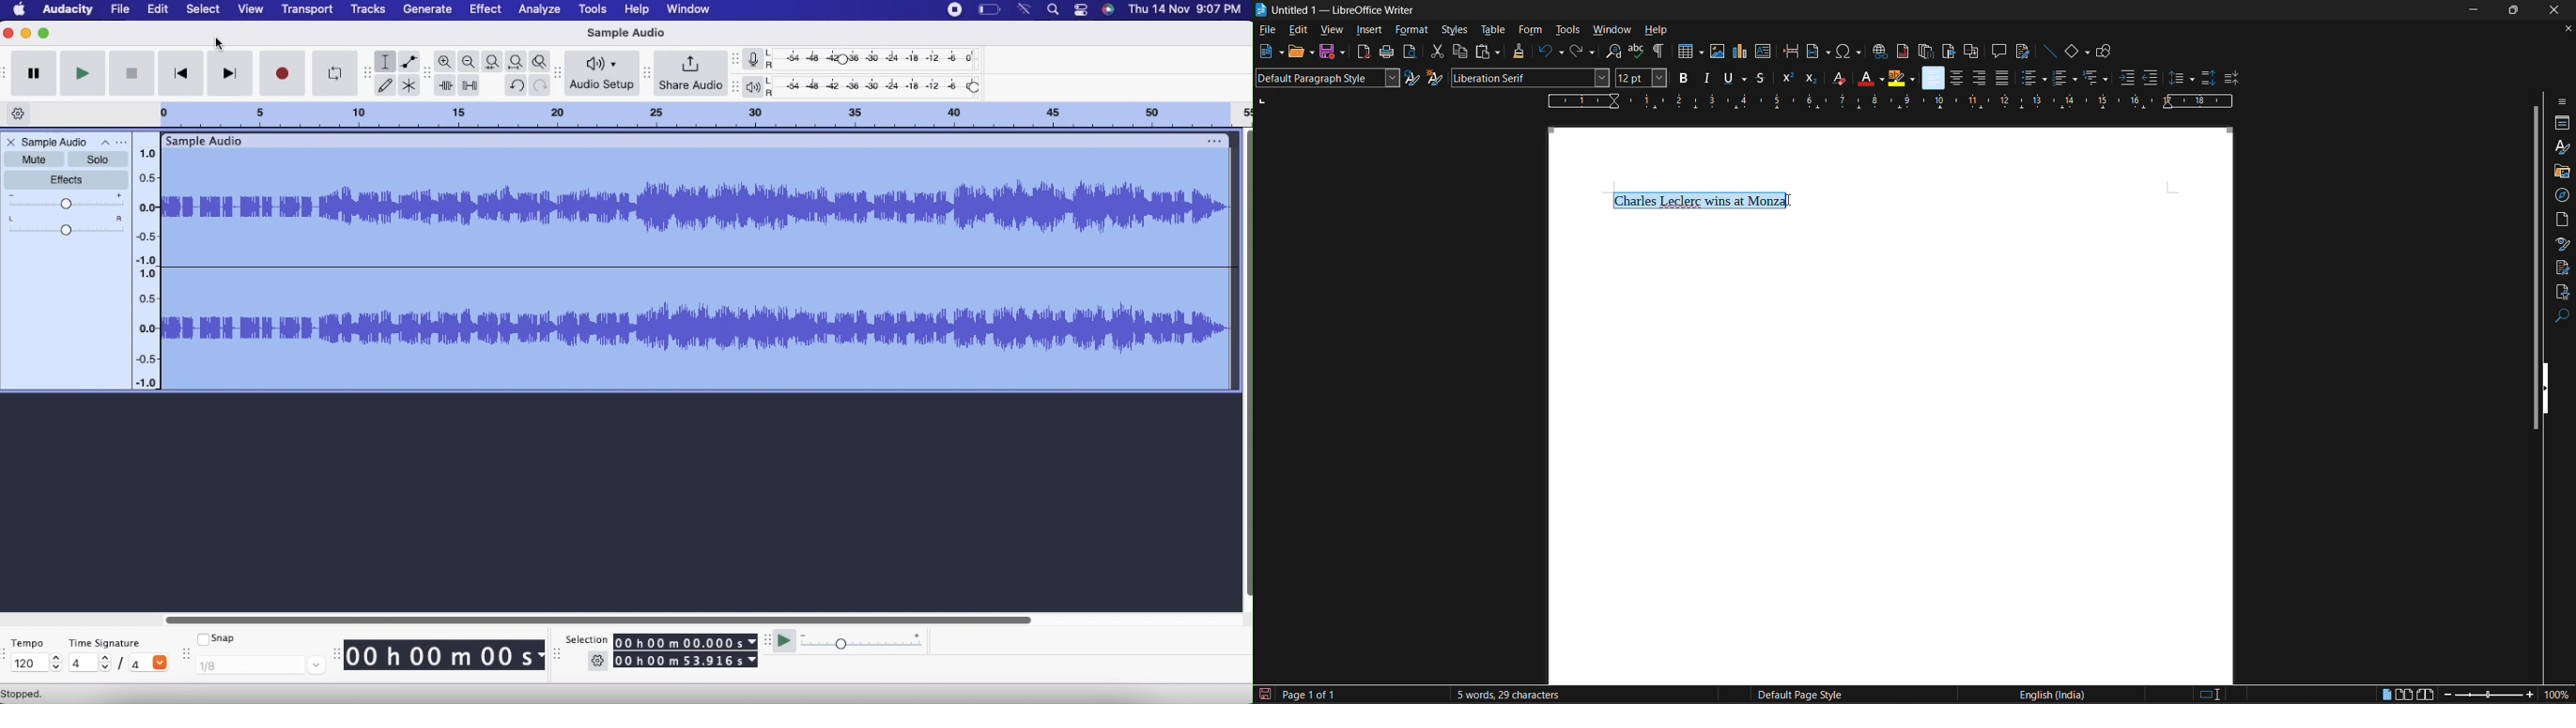  What do you see at coordinates (1949, 53) in the screenshot?
I see `insert bookmark` at bounding box center [1949, 53].